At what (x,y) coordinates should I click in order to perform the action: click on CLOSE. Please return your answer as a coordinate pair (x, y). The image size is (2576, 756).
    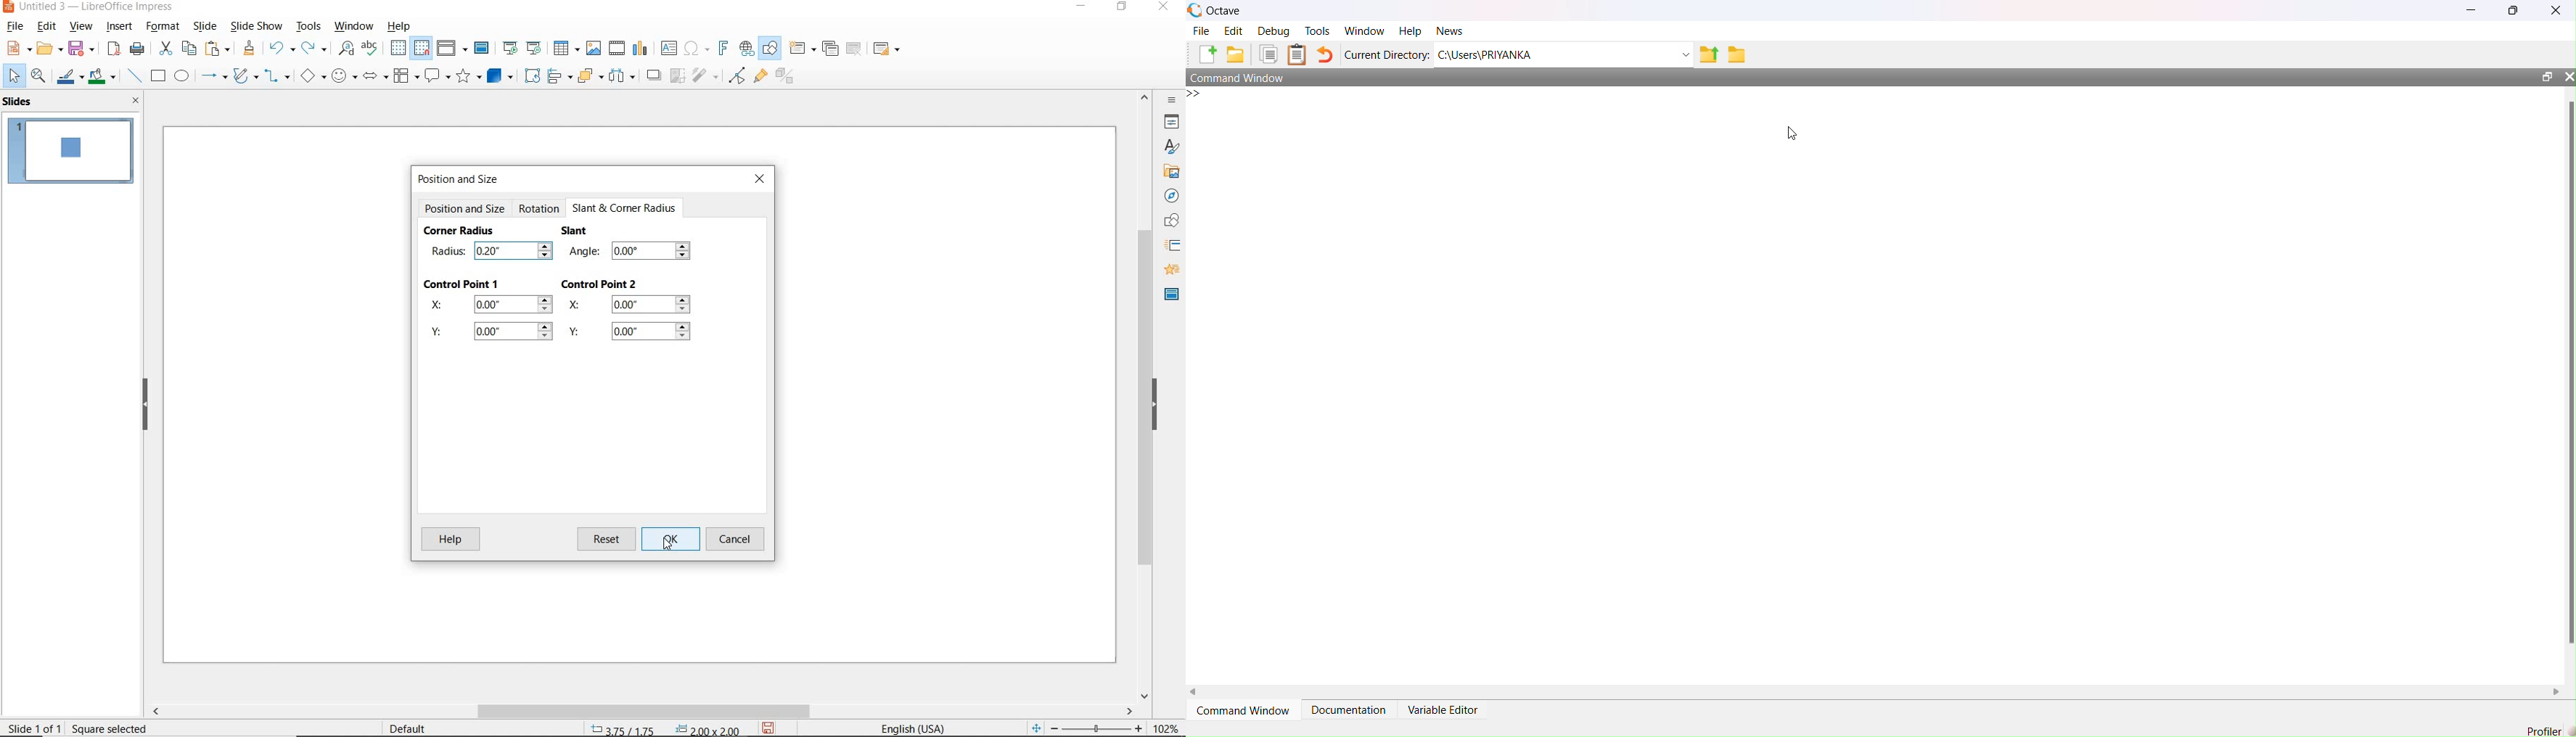
    Looking at the image, I should click on (761, 181).